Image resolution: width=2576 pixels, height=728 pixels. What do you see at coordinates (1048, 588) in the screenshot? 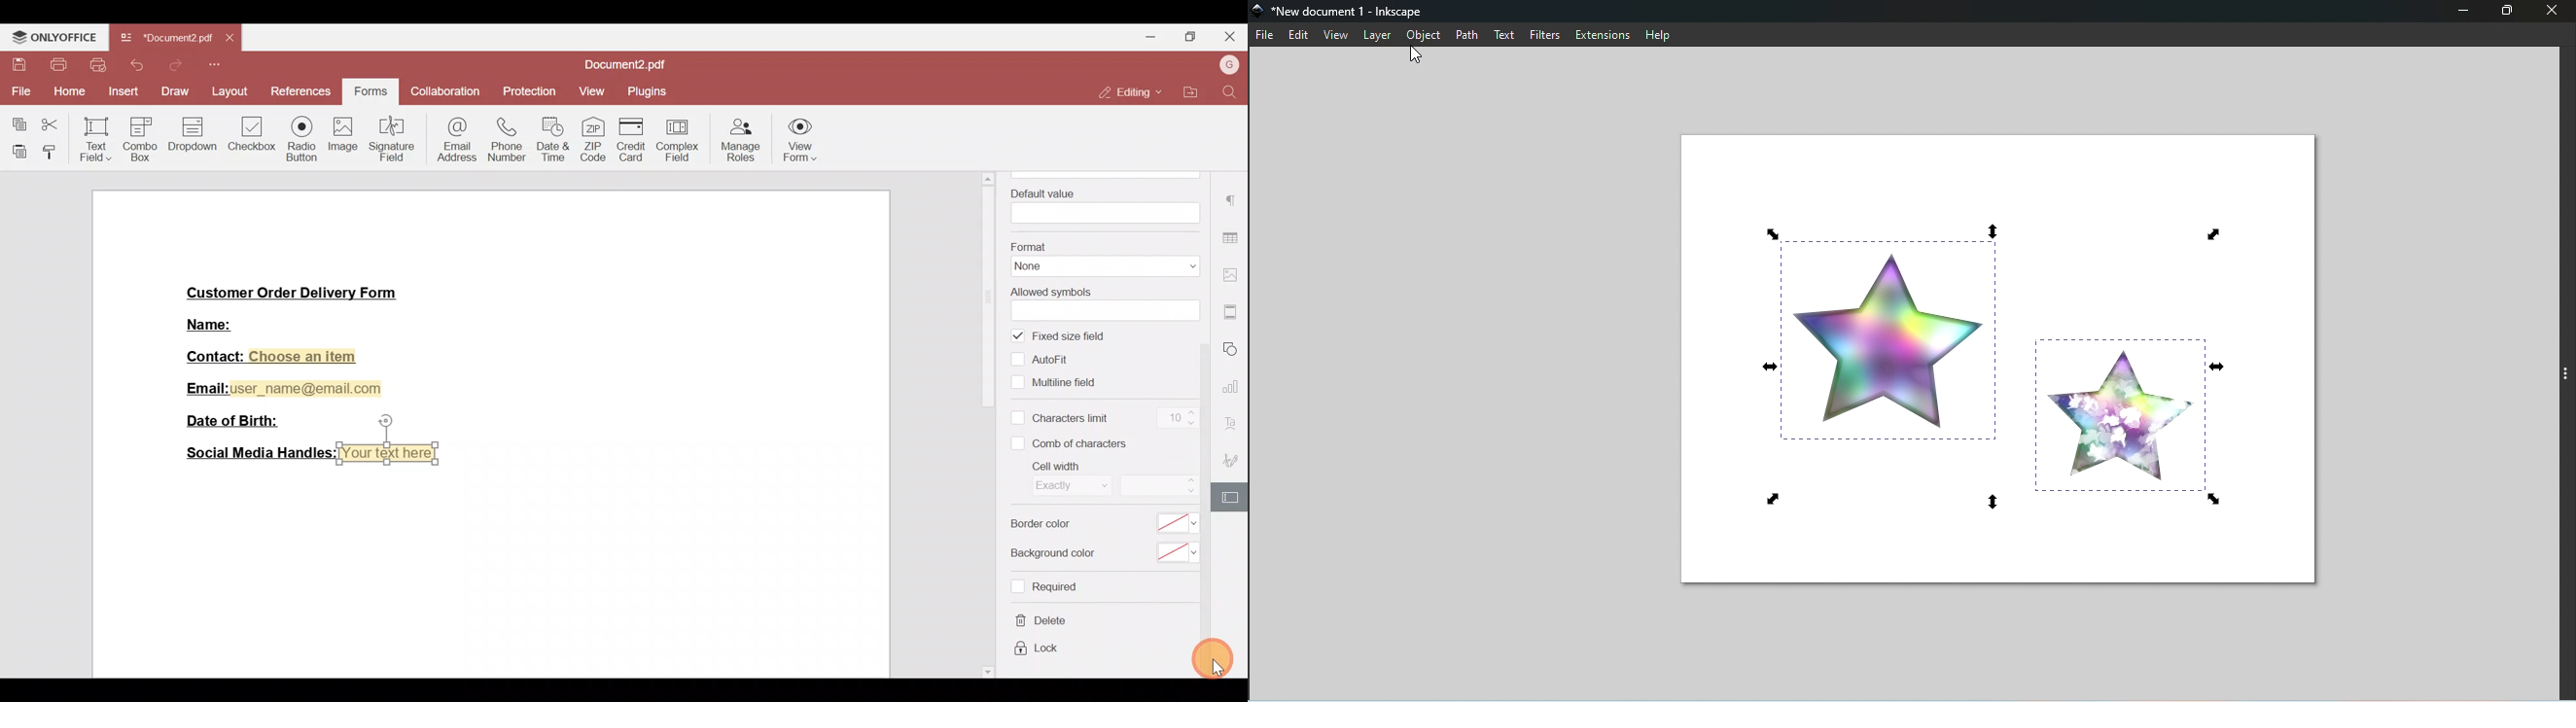
I see `Required` at bounding box center [1048, 588].